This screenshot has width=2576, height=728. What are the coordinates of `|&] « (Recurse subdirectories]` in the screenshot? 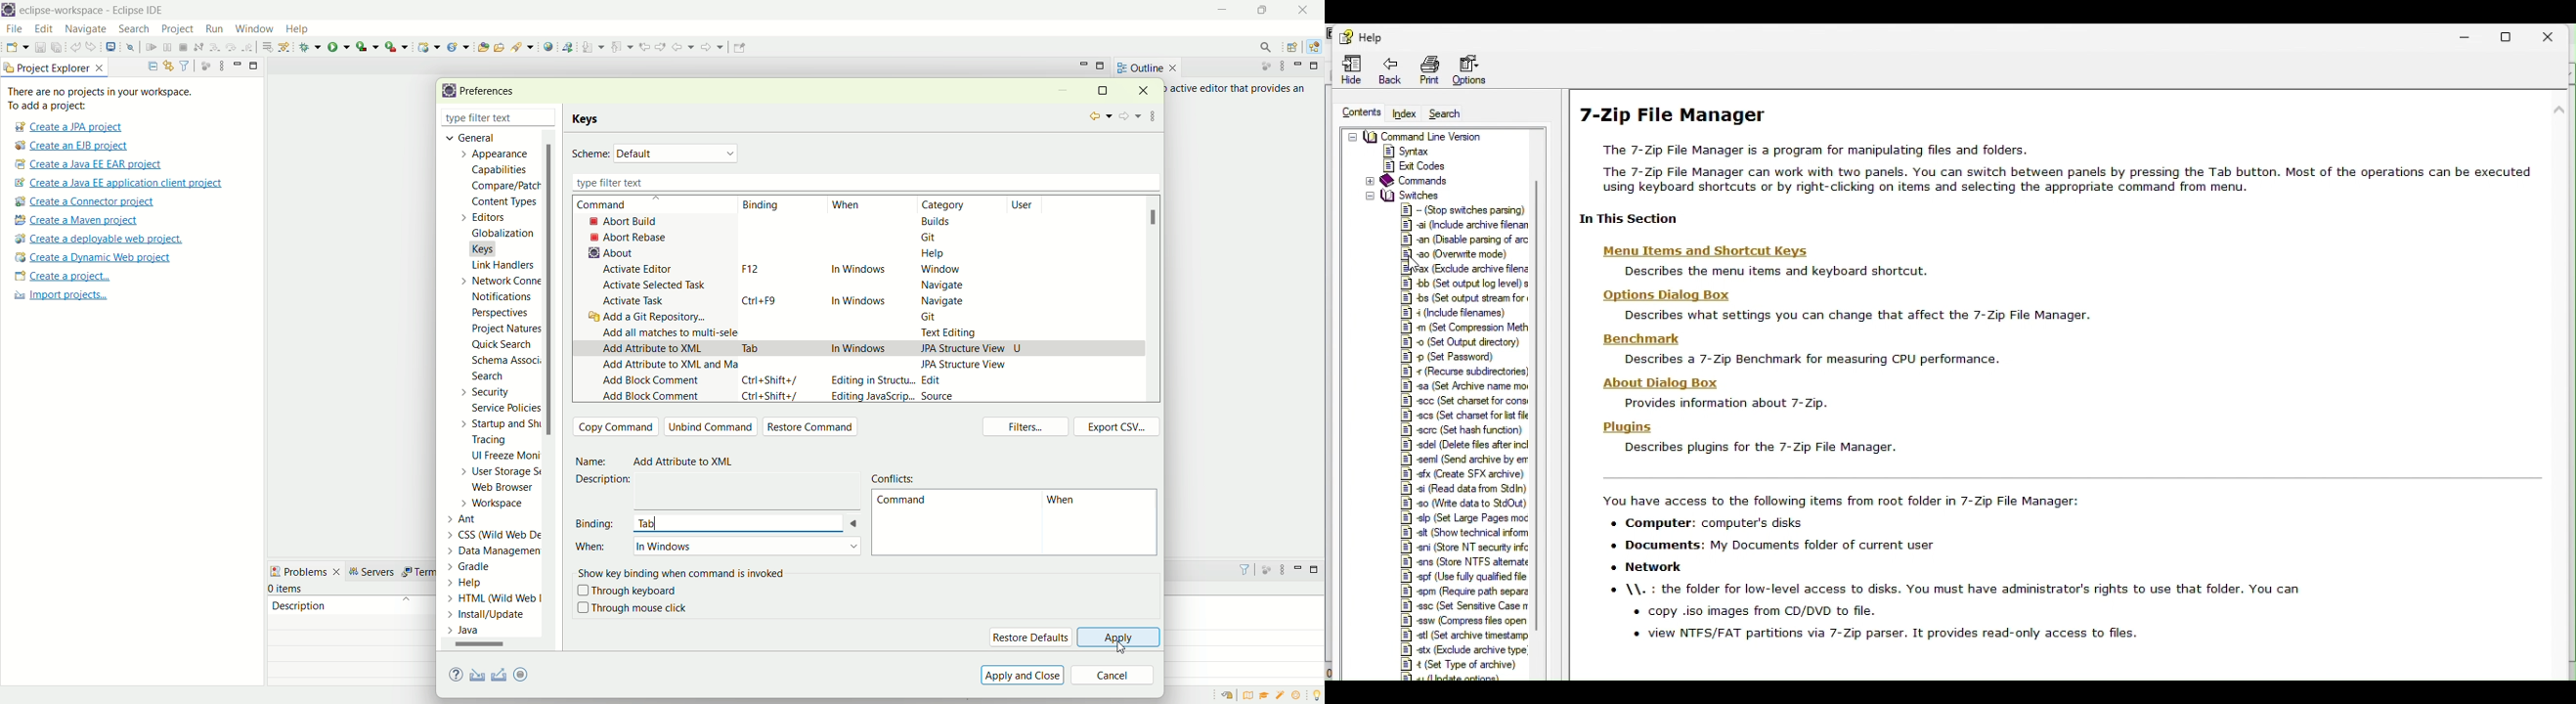 It's located at (1463, 372).